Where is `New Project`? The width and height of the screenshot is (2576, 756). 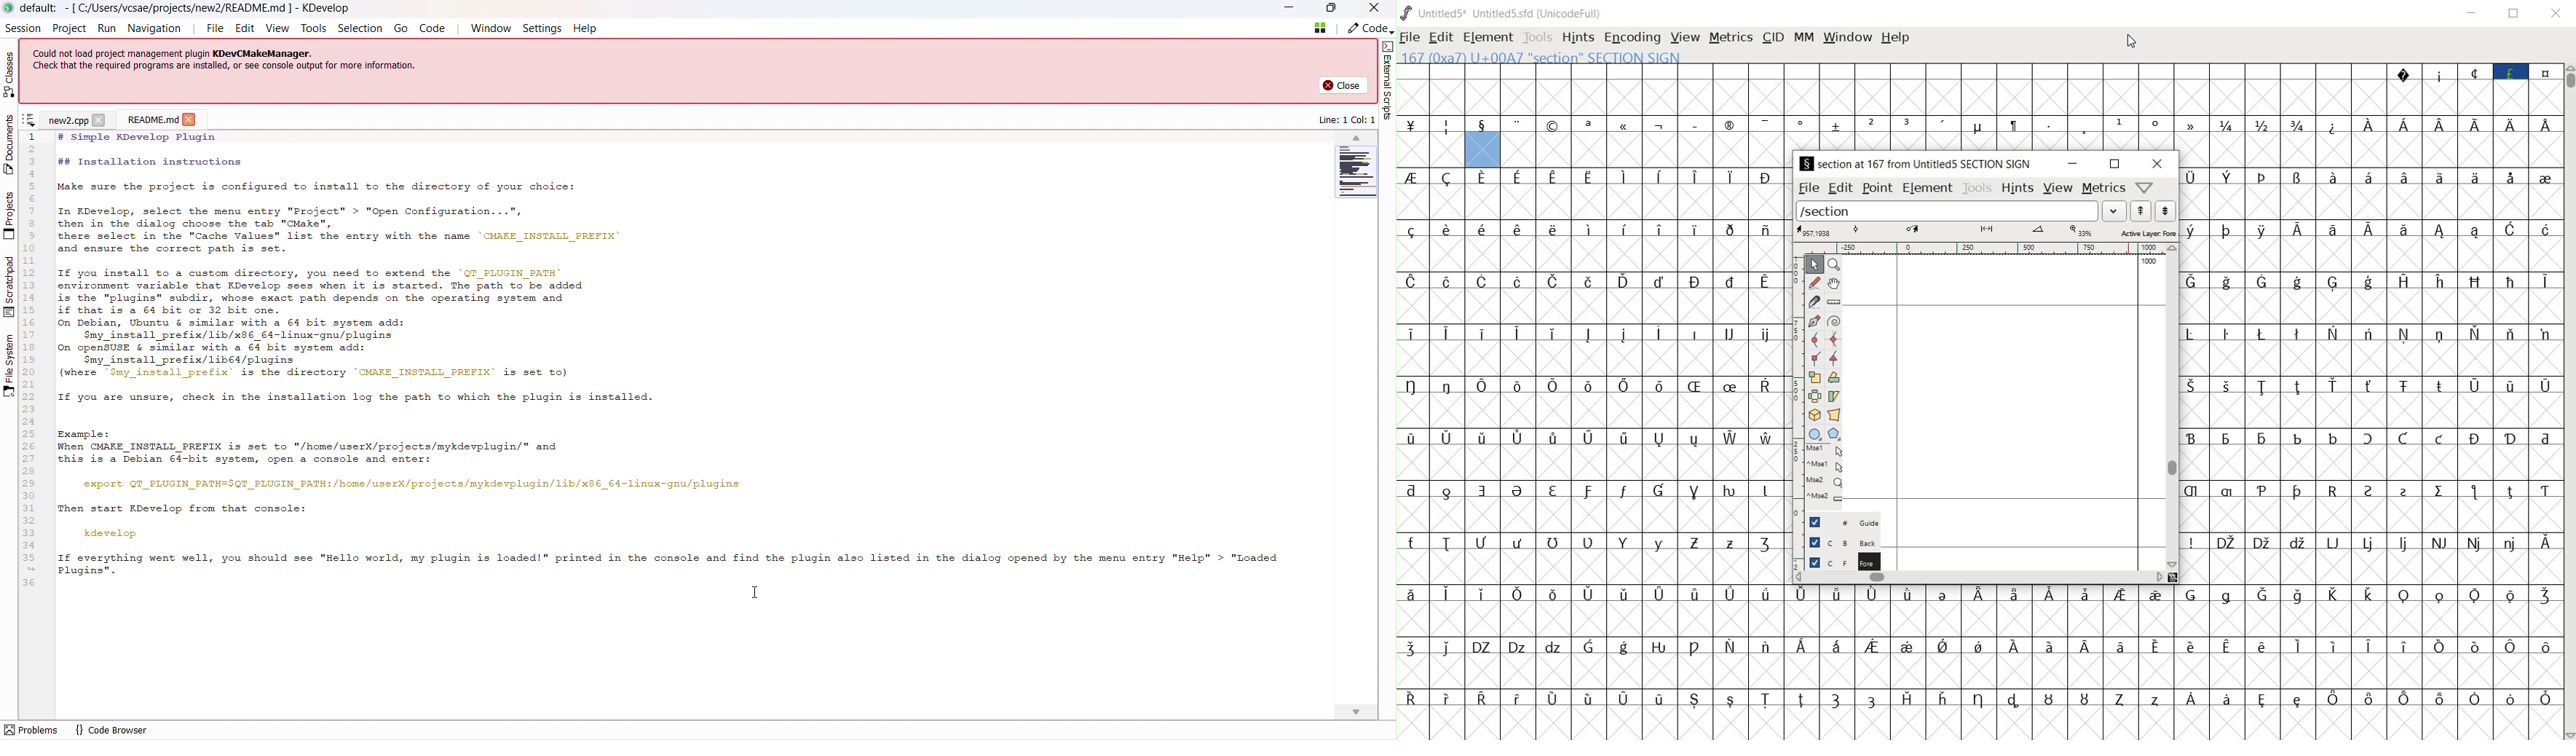 New Project is located at coordinates (66, 121).